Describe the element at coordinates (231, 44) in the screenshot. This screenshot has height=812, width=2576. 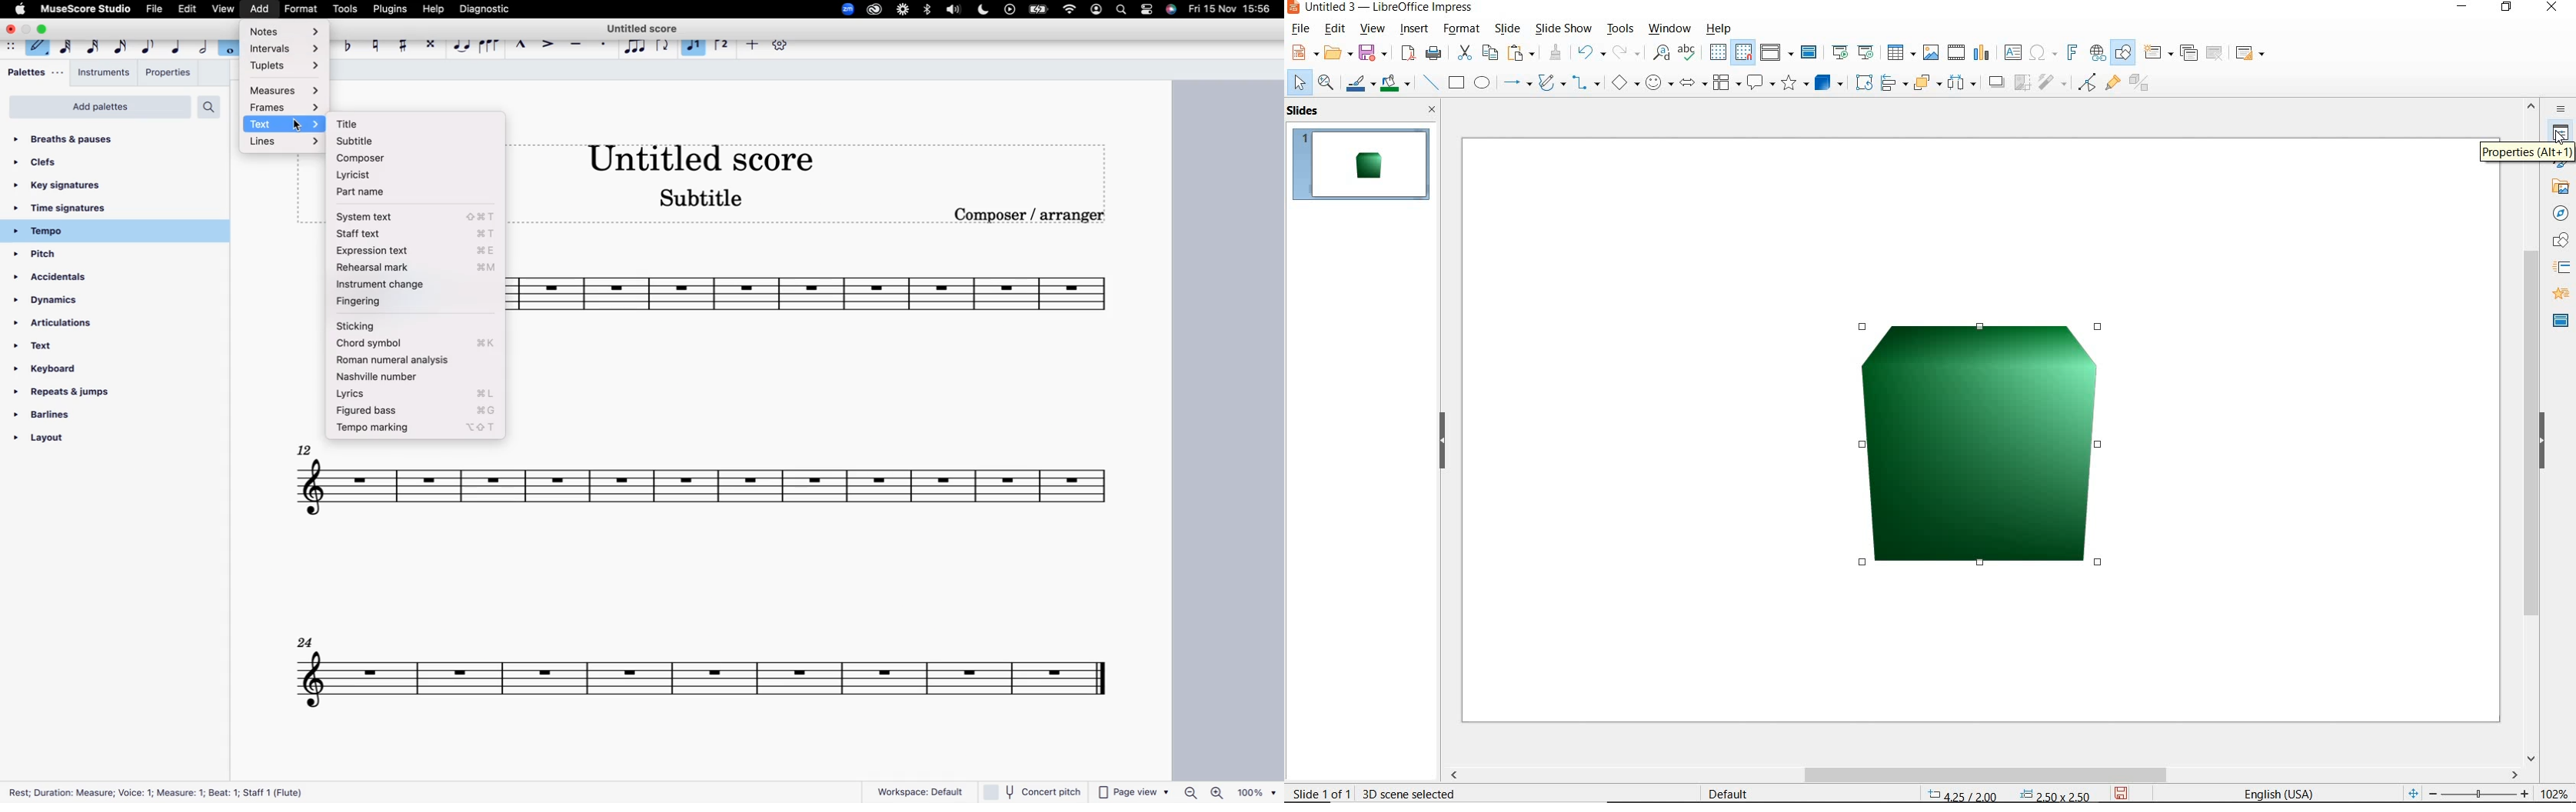
I see `full note` at that location.